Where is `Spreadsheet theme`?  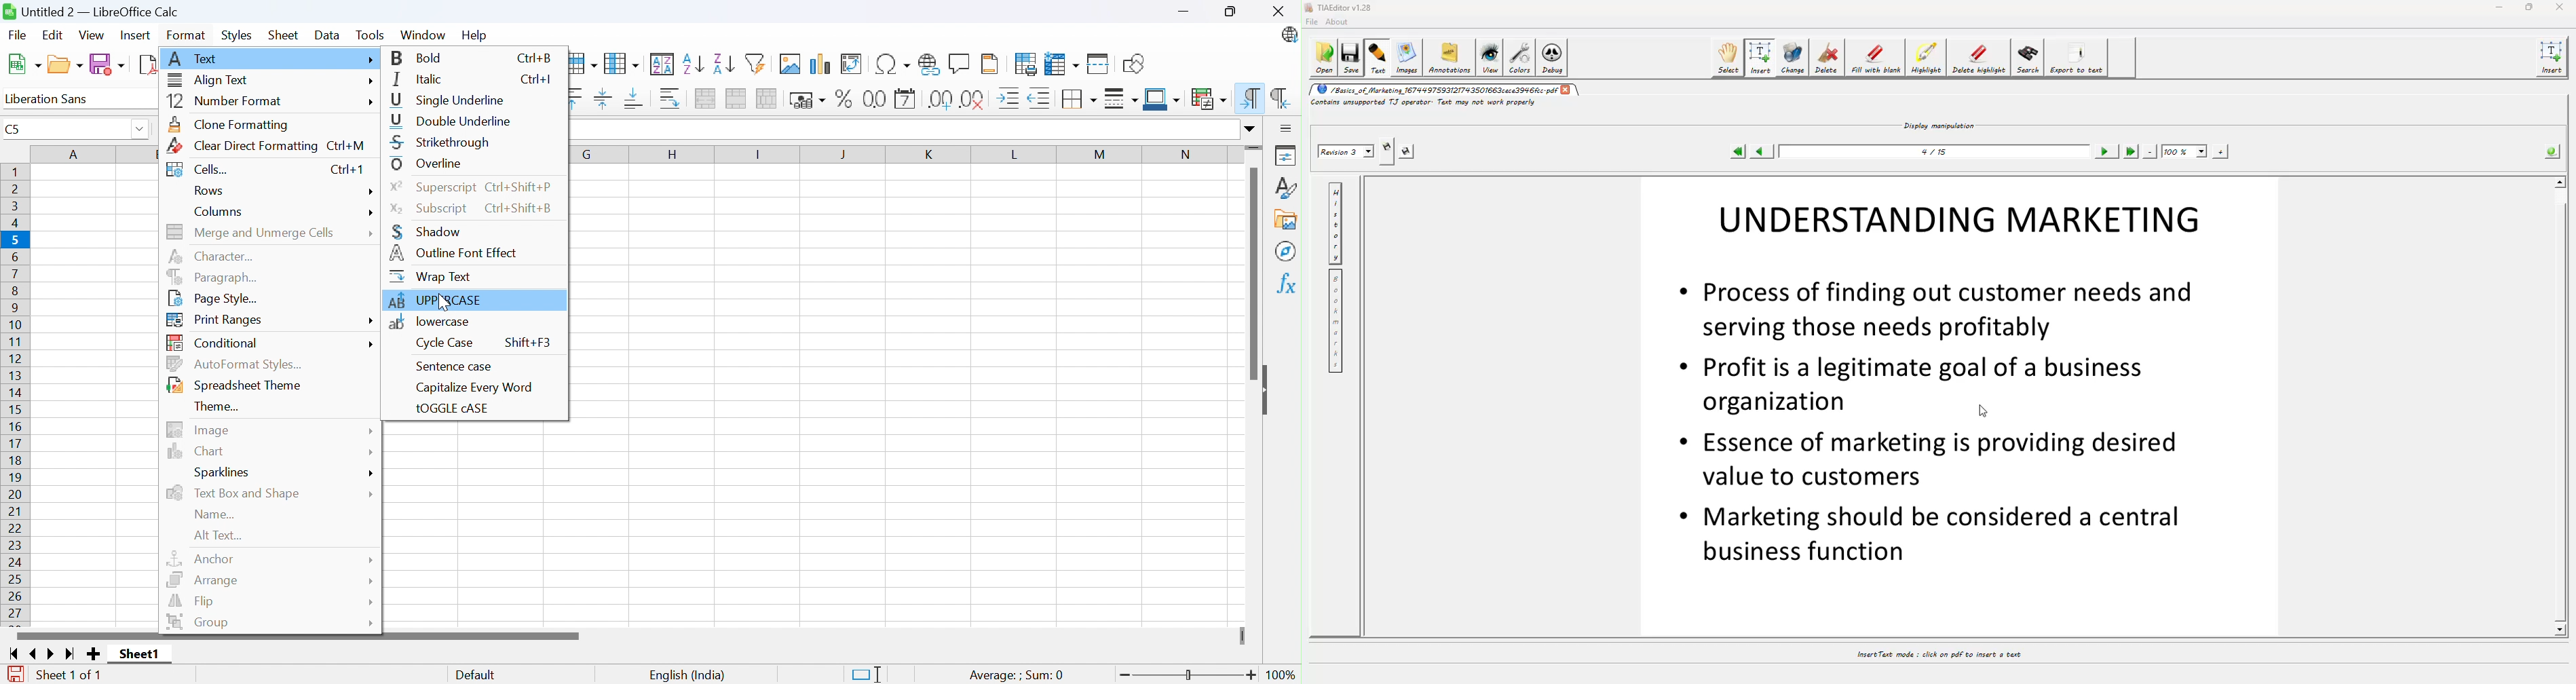
Spreadsheet theme is located at coordinates (236, 383).